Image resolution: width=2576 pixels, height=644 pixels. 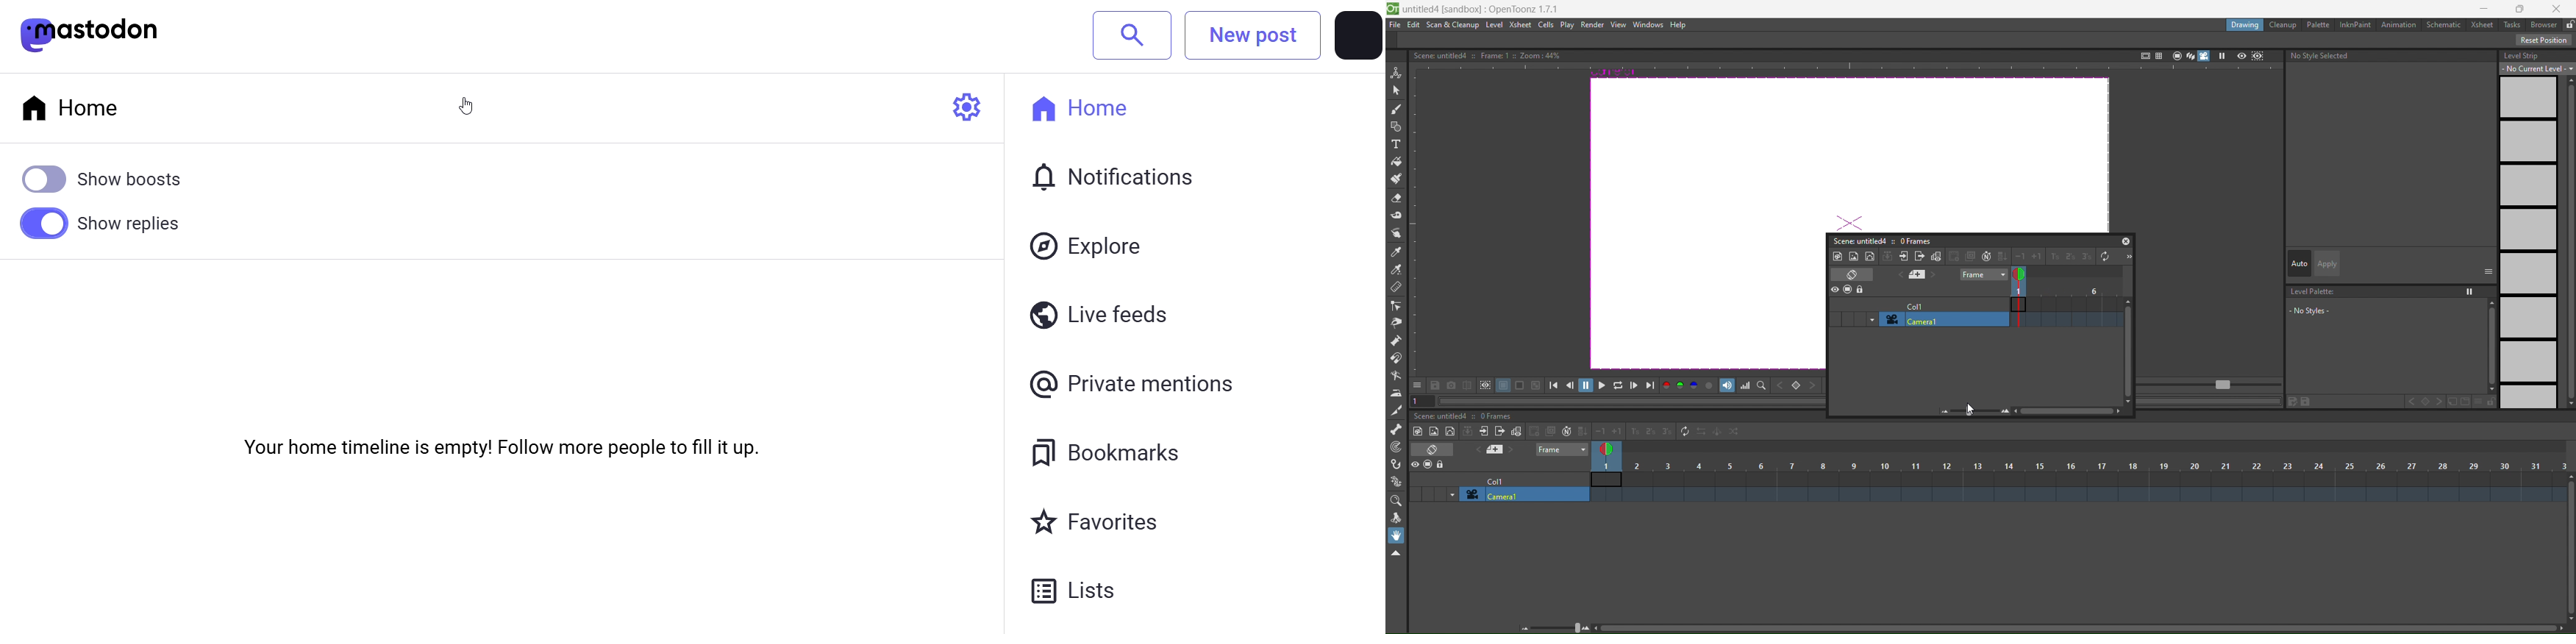 I want to click on inknpaint, so click(x=2355, y=24).